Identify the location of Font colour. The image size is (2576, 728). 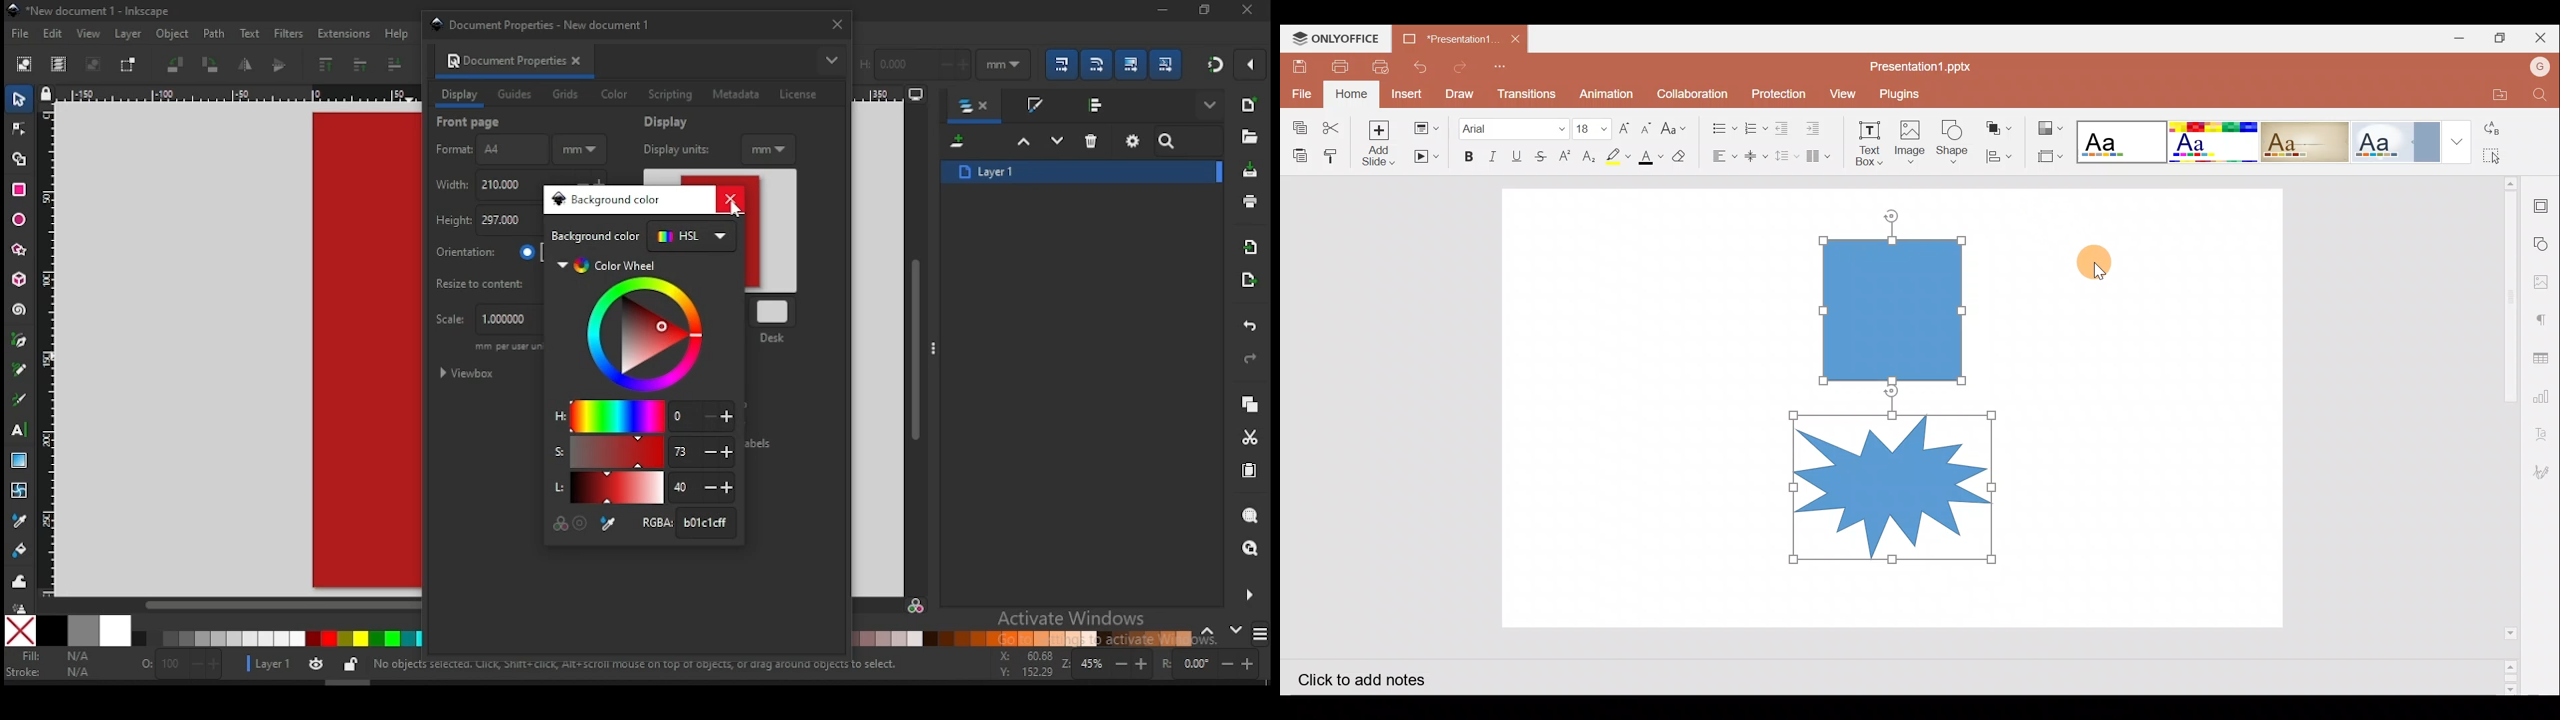
(1649, 157).